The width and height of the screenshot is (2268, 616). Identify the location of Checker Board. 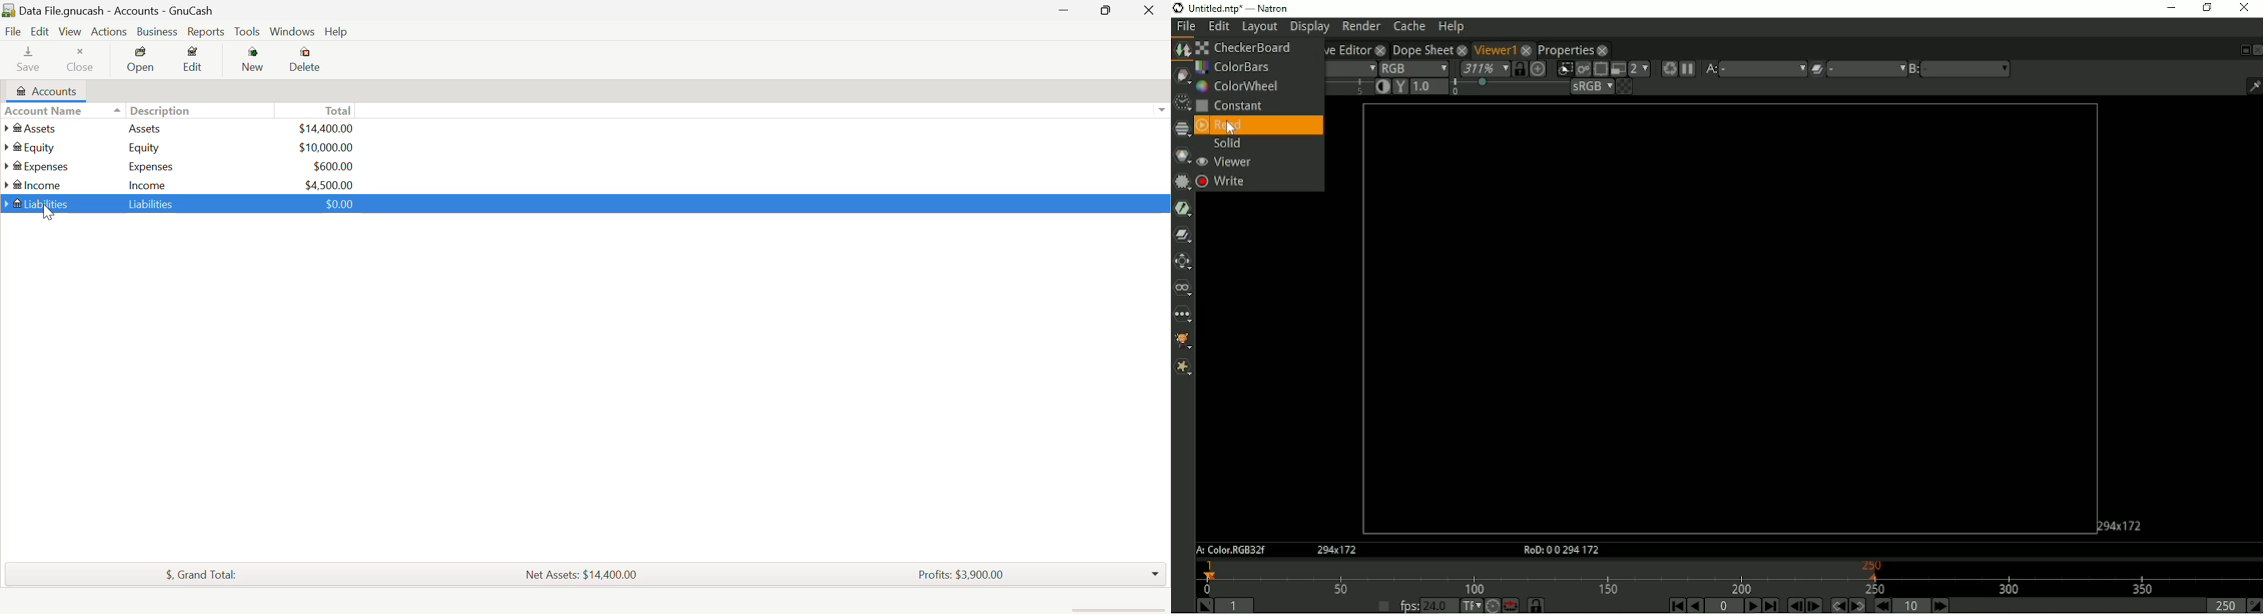
(1245, 49).